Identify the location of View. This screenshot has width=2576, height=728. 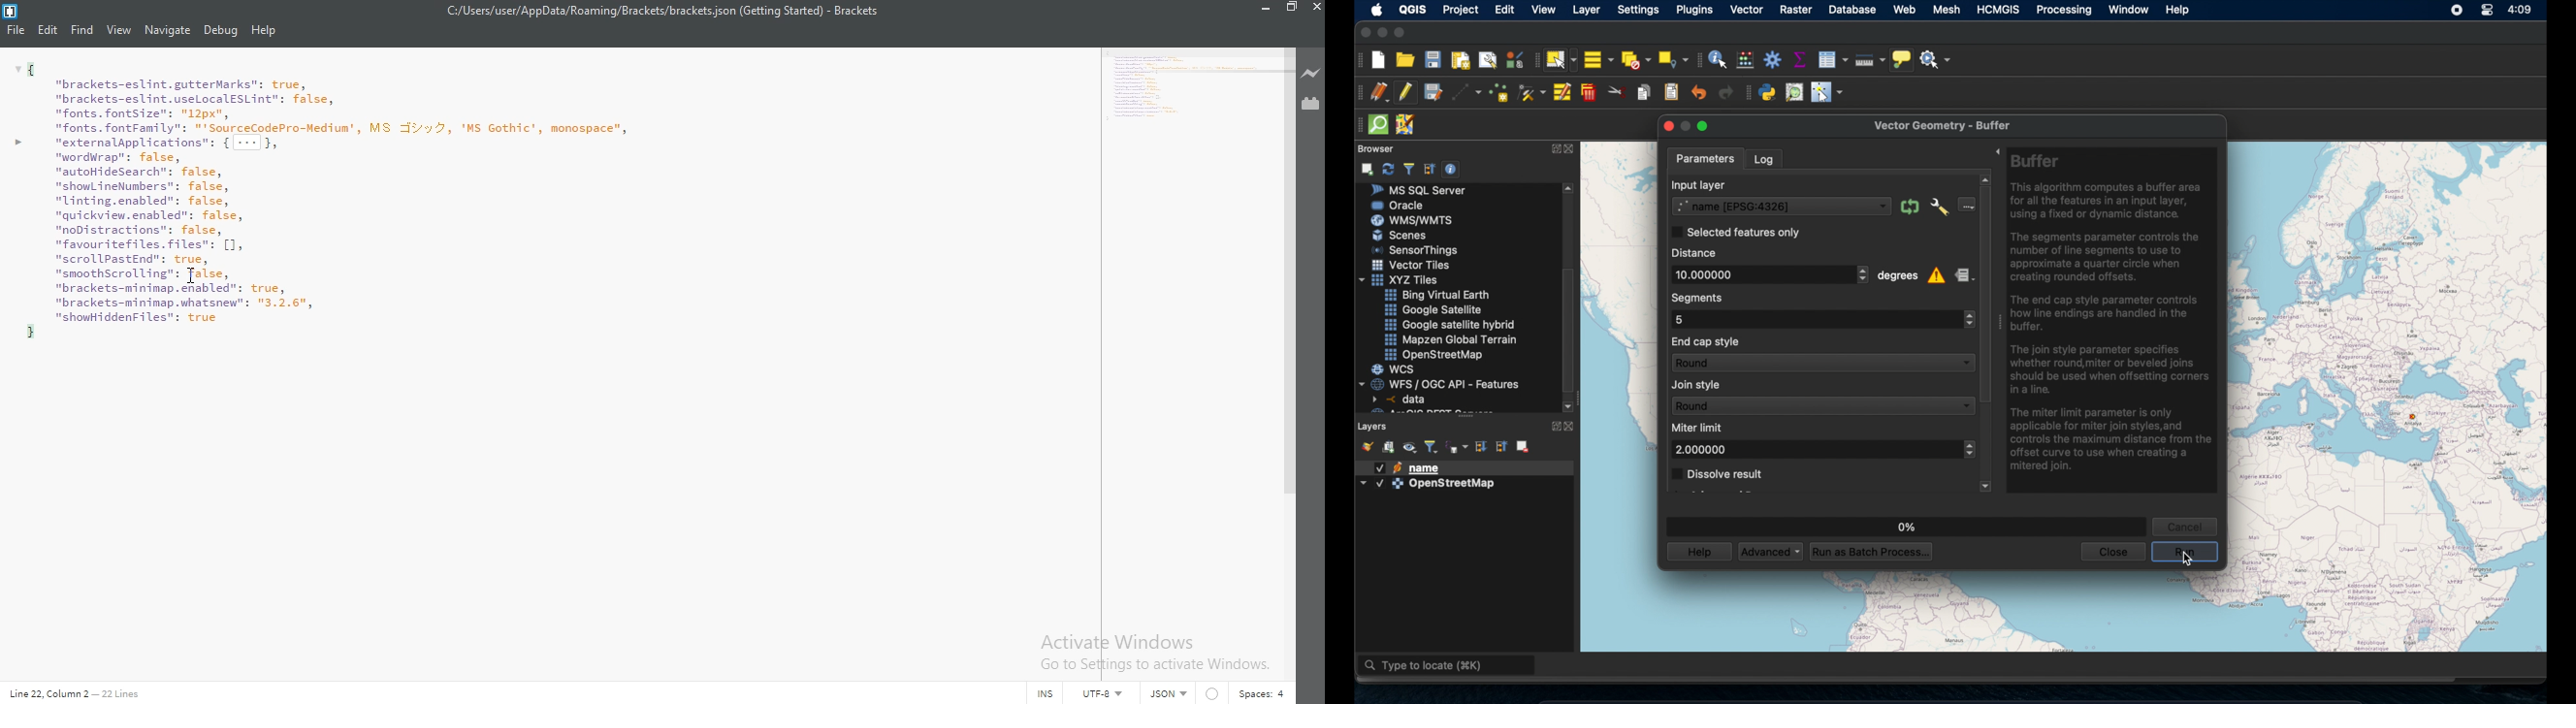
(119, 31).